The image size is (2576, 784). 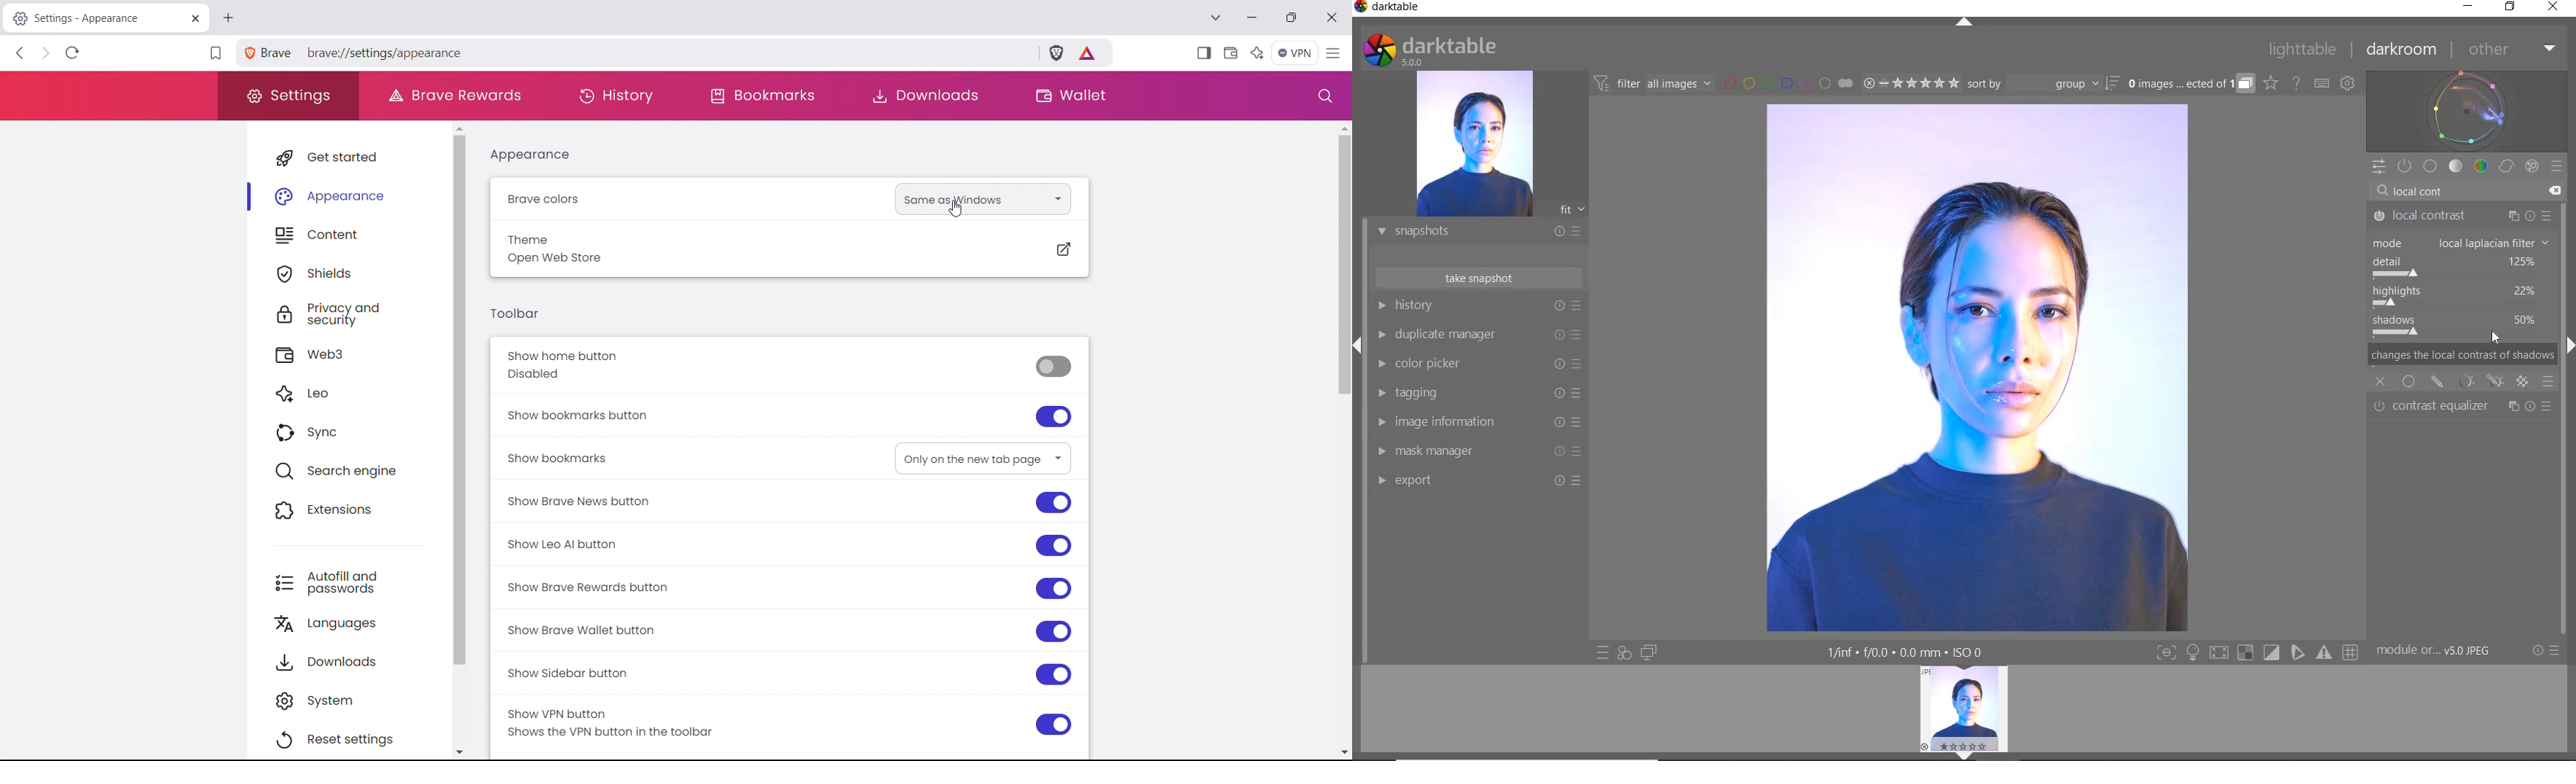 What do you see at coordinates (1359, 346) in the screenshot?
I see `Expand/Collapse` at bounding box center [1359, 346].